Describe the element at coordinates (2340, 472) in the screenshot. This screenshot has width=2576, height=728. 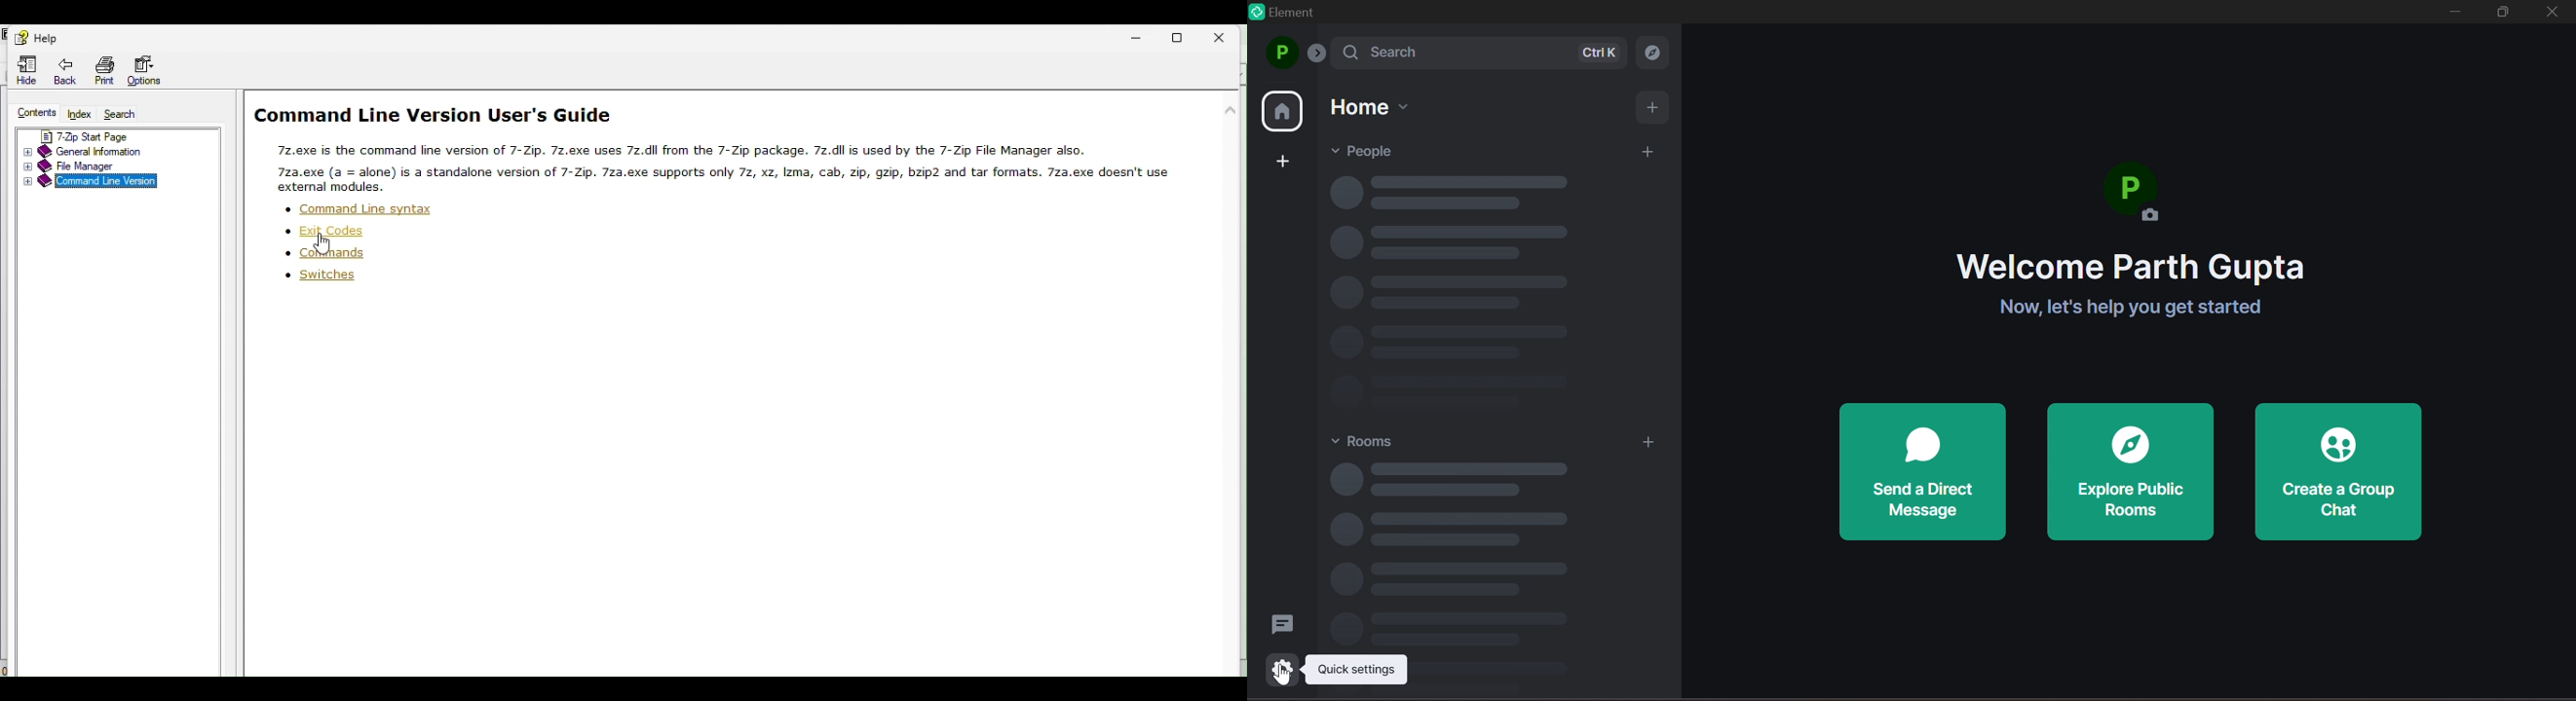
I see `create a group chat` at that location.